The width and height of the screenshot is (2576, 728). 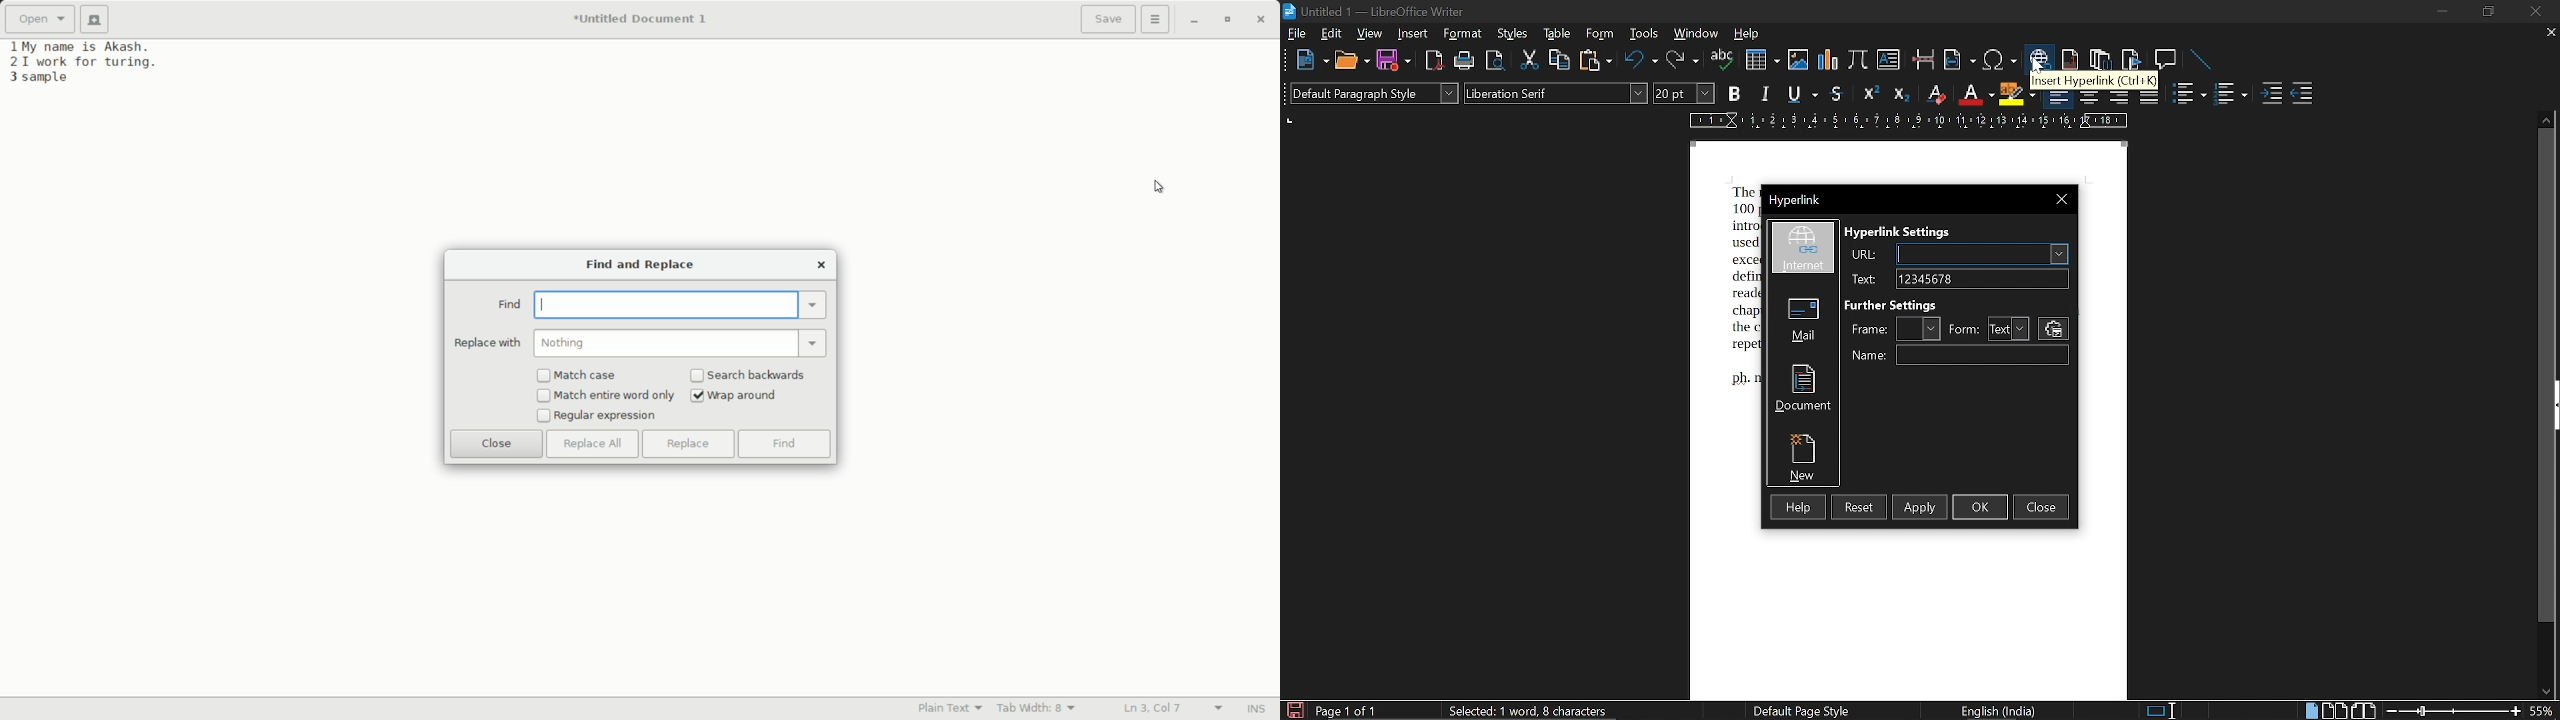 I want to click on superscript, so click(x=1868, y=95).